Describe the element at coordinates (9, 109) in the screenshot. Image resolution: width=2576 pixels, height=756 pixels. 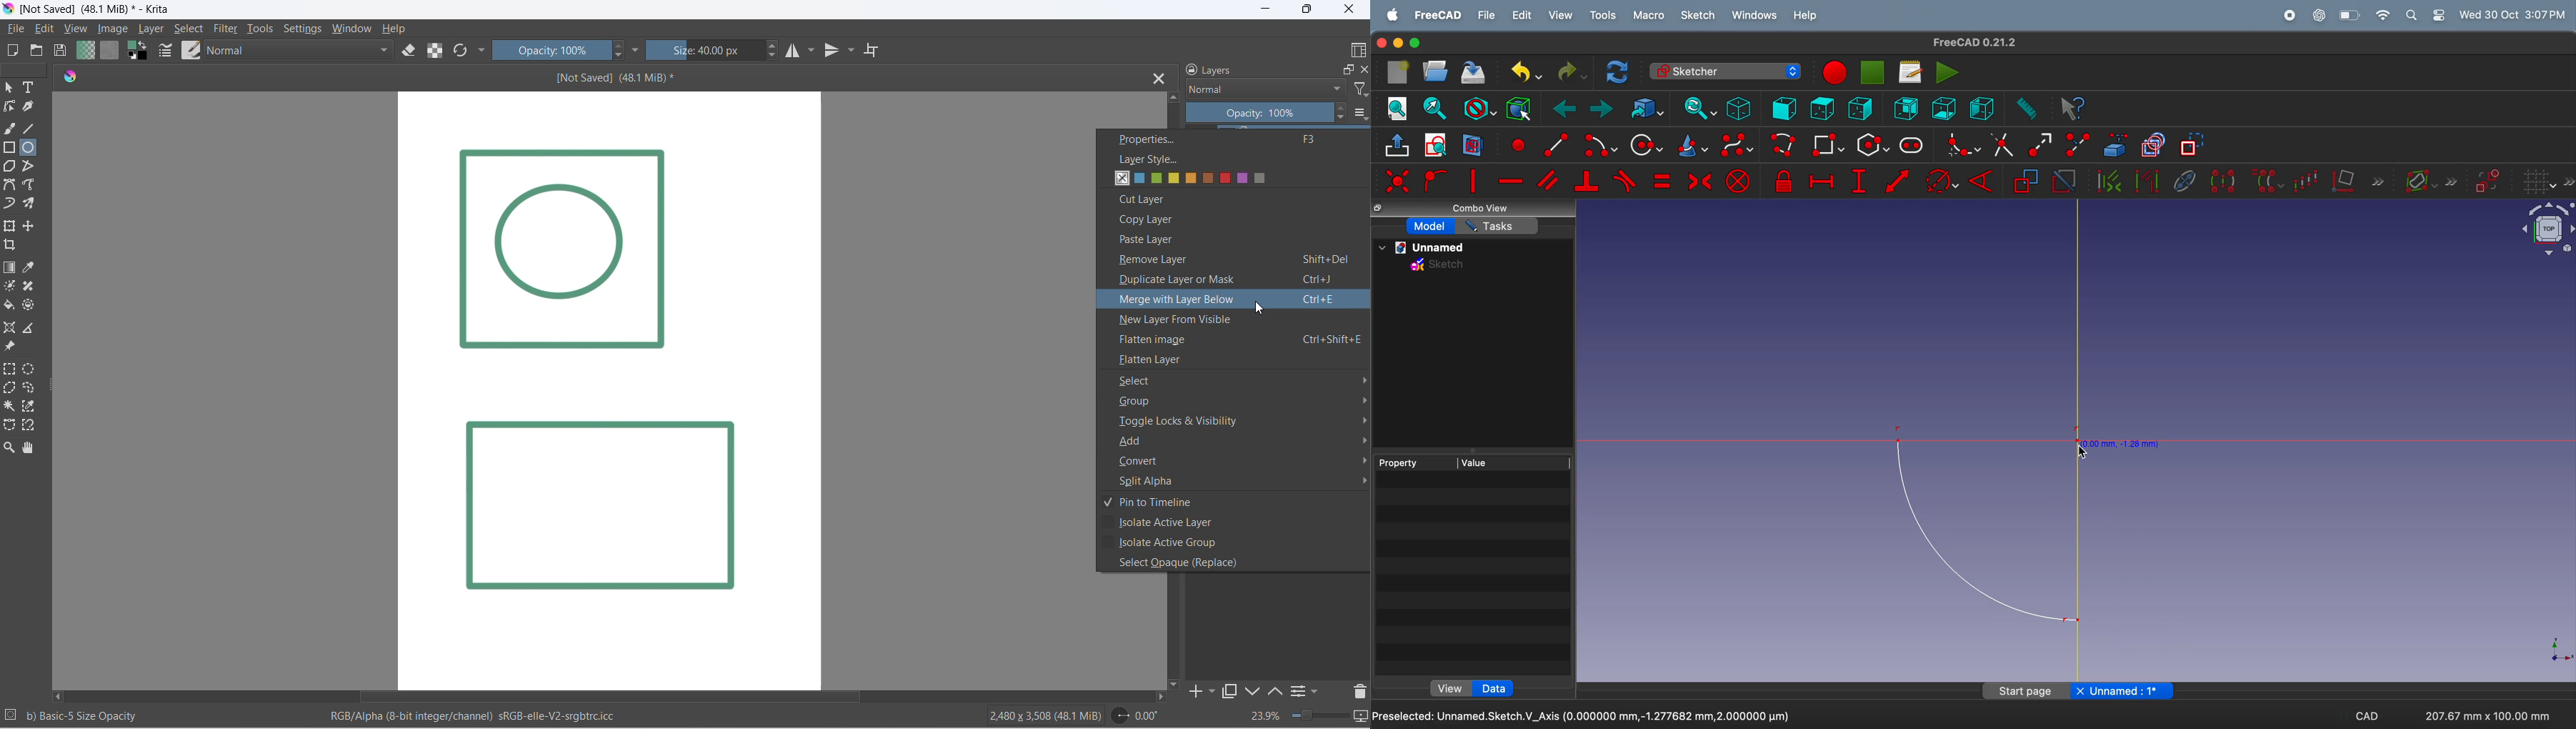
I see `edit shapes tool` at that location.